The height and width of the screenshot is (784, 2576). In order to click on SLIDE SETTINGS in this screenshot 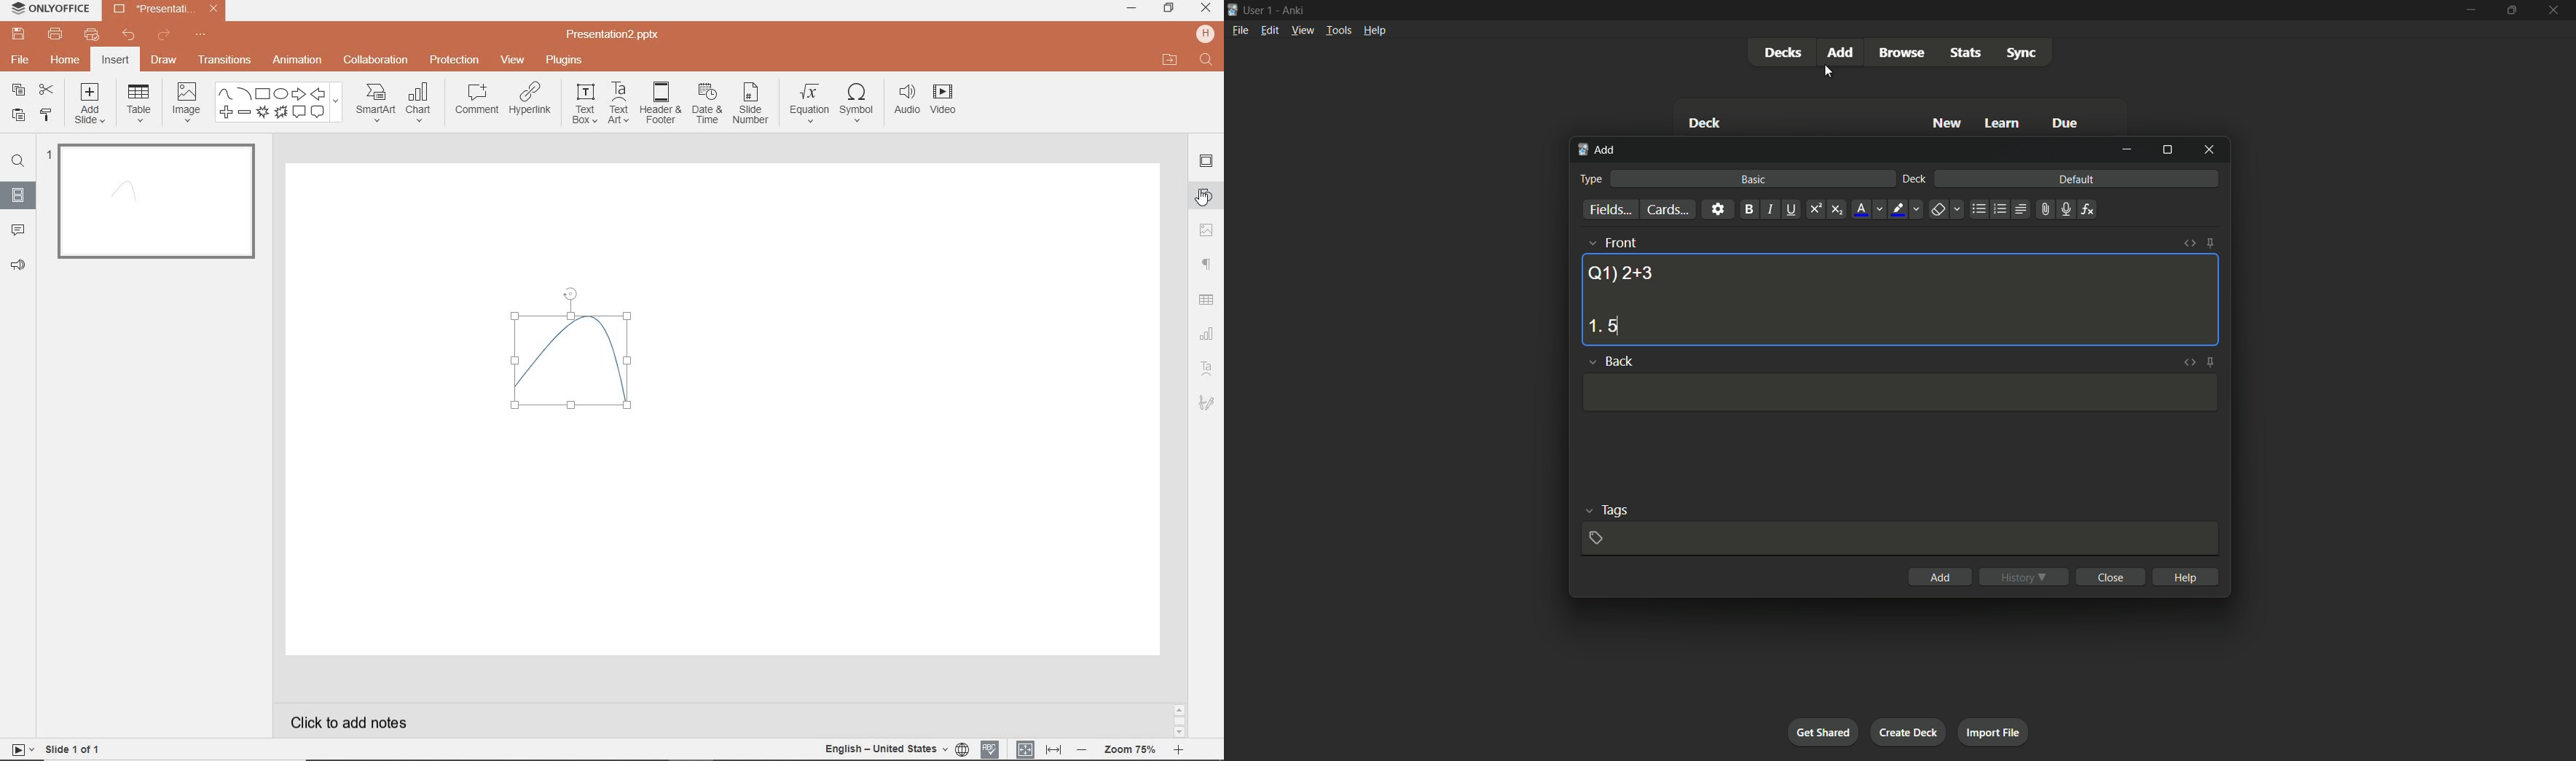, I will do `click(1207, 162)`.